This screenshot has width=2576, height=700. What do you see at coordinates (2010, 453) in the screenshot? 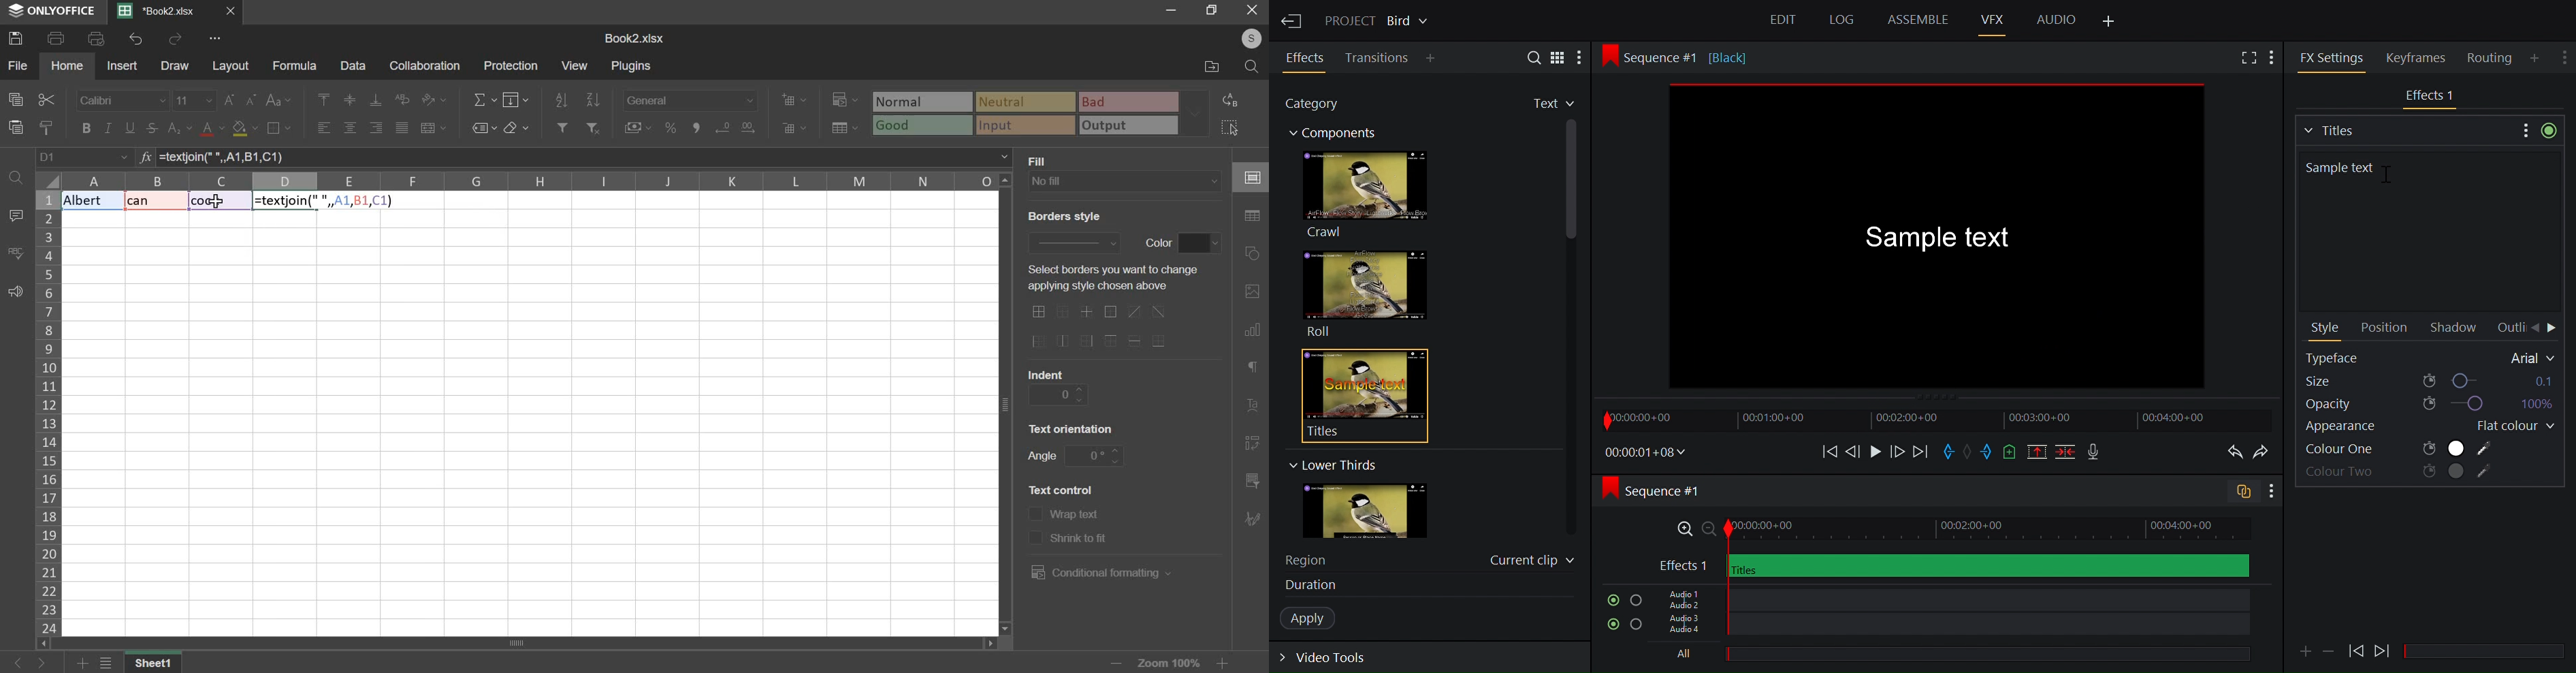
I see `Add a cue` at bounding box center [2010, 453].